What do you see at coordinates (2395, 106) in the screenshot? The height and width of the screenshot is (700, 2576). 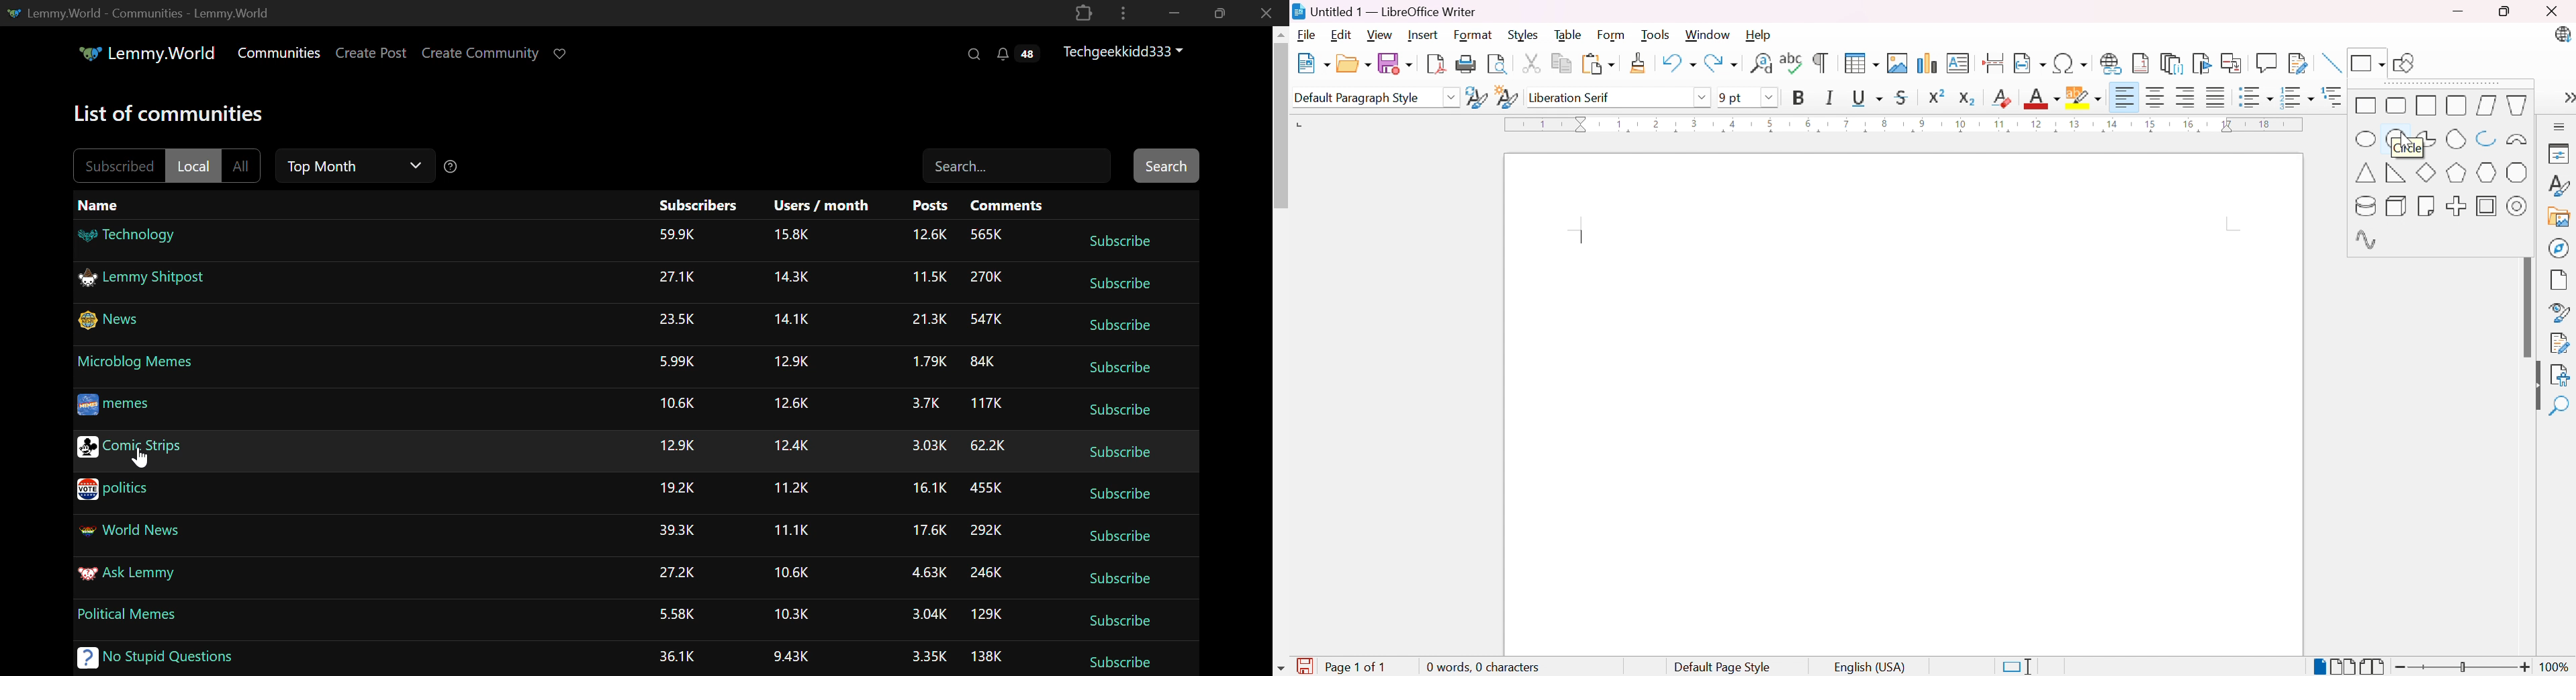 I see `Rectangle, rounded` at bounding box center [2395, 106].